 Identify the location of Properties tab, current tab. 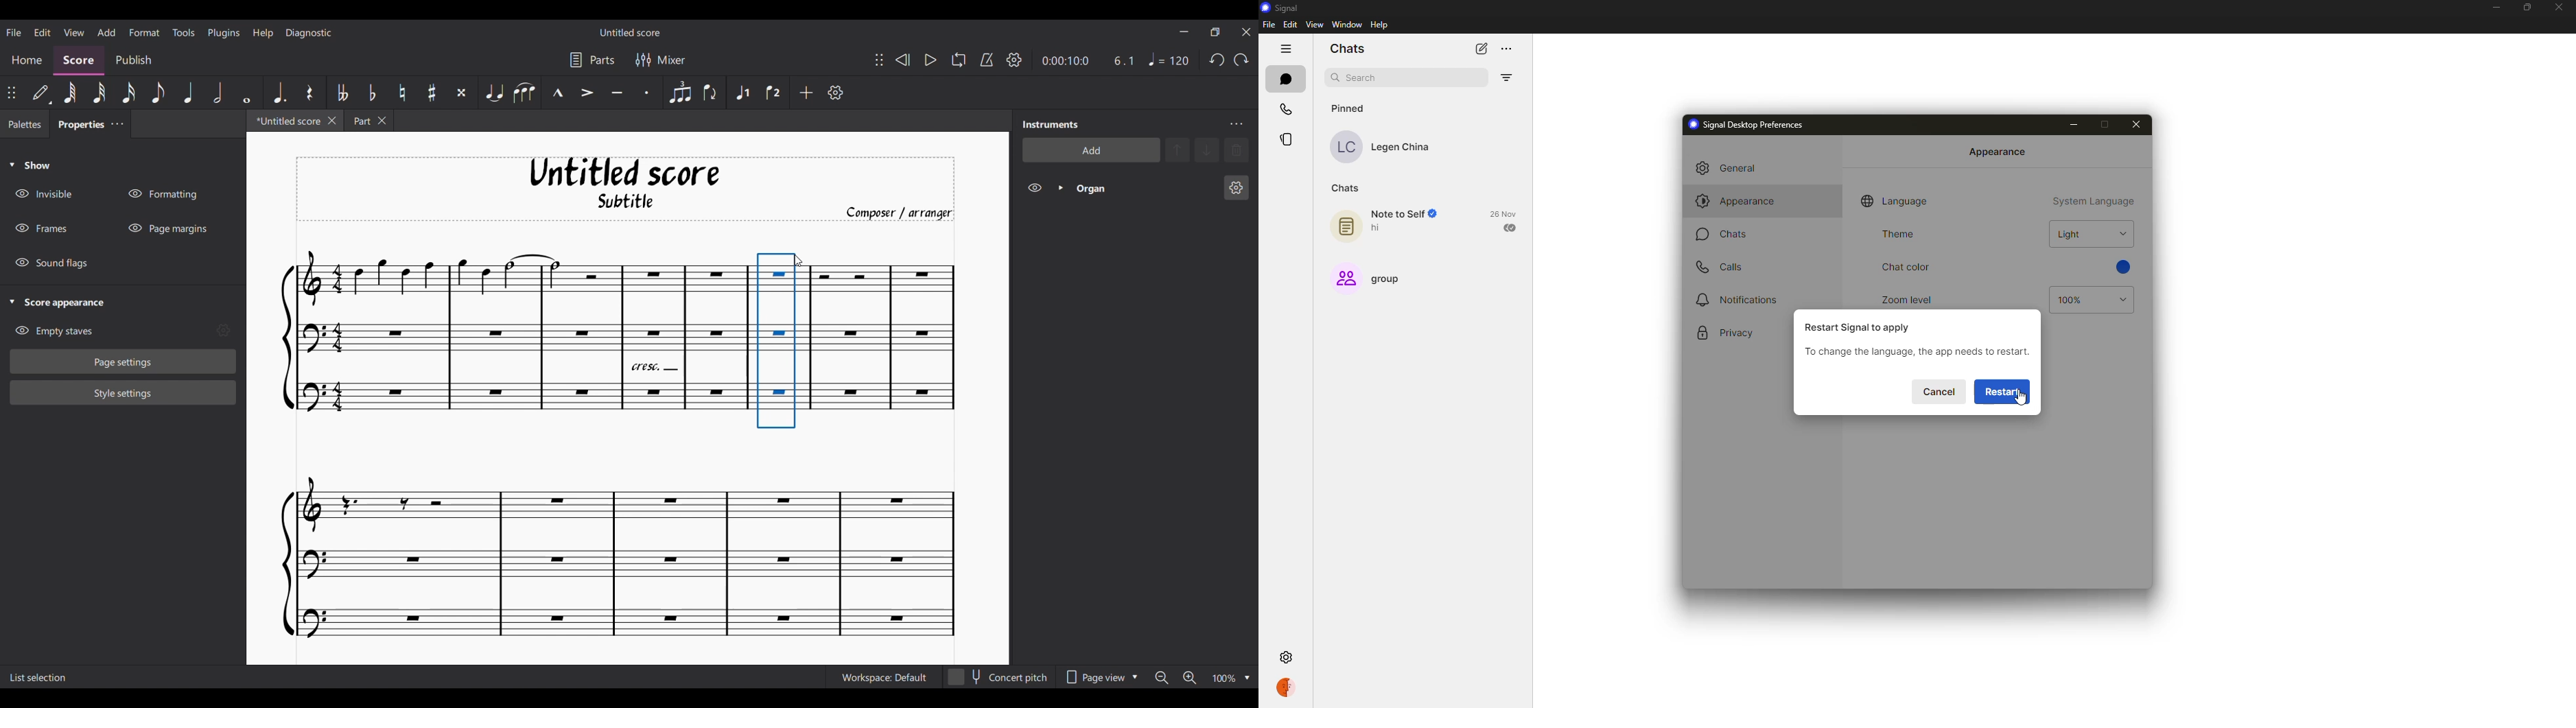
(78, 123).